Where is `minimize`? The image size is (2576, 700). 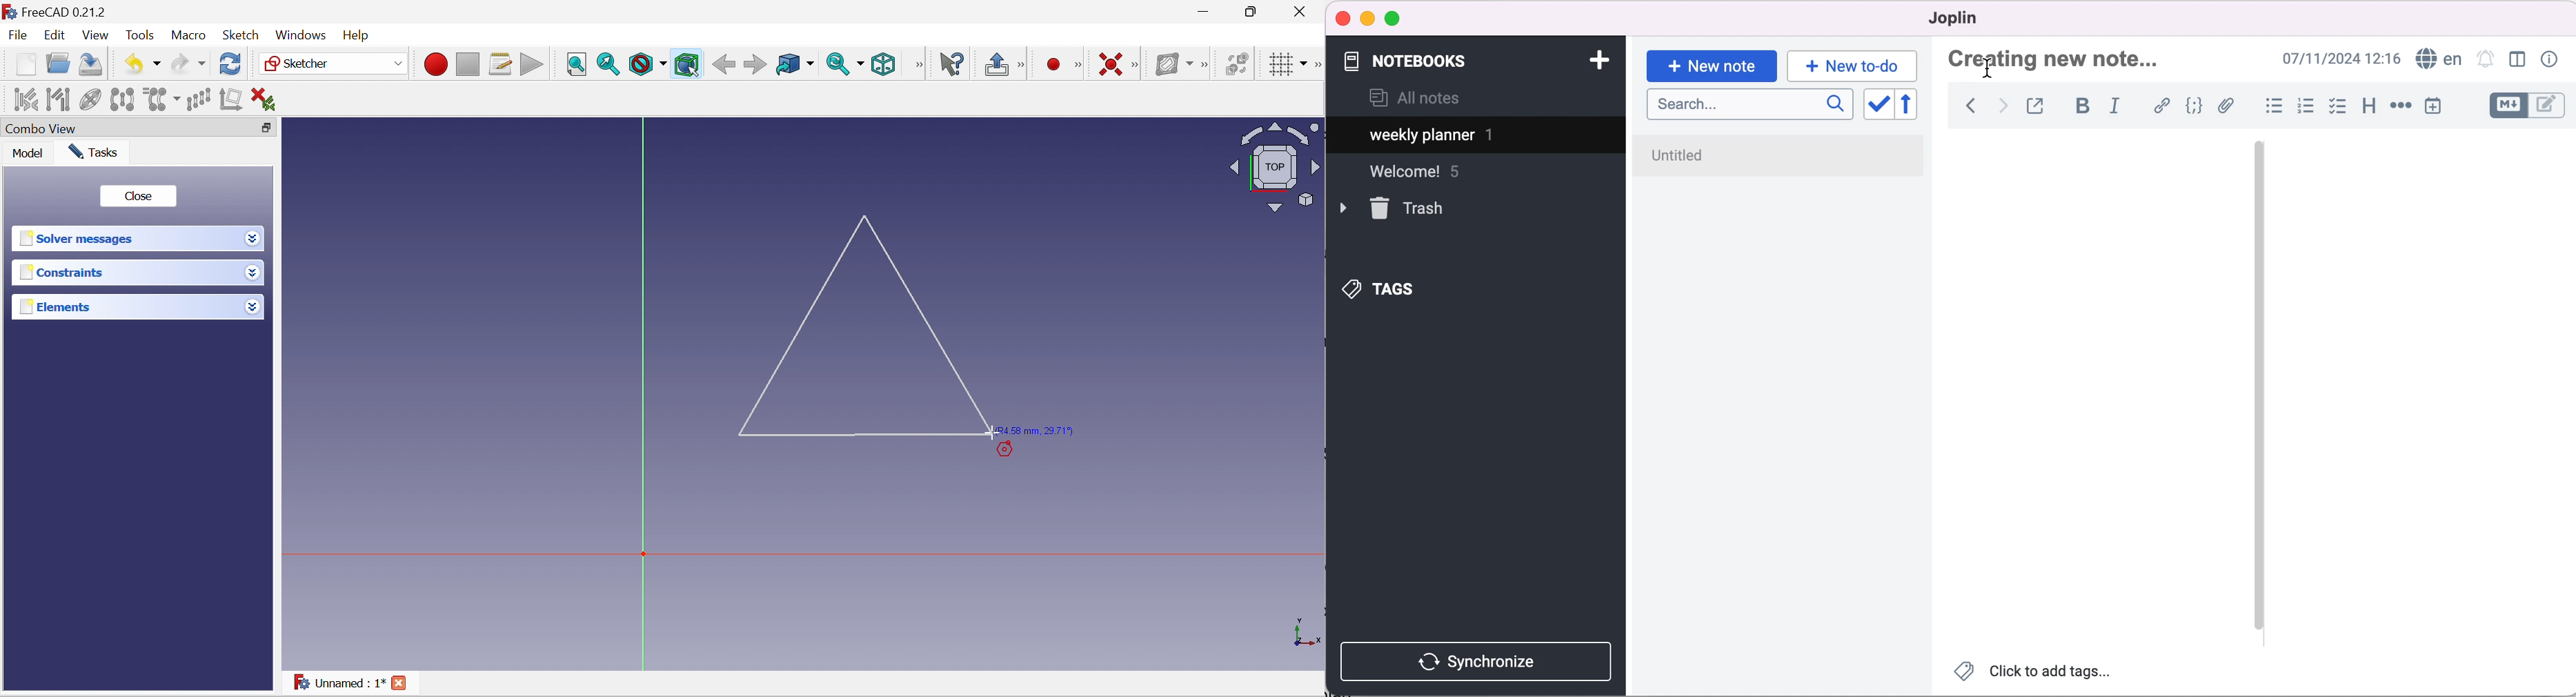 minimize is located at coordinates (1367, 18).